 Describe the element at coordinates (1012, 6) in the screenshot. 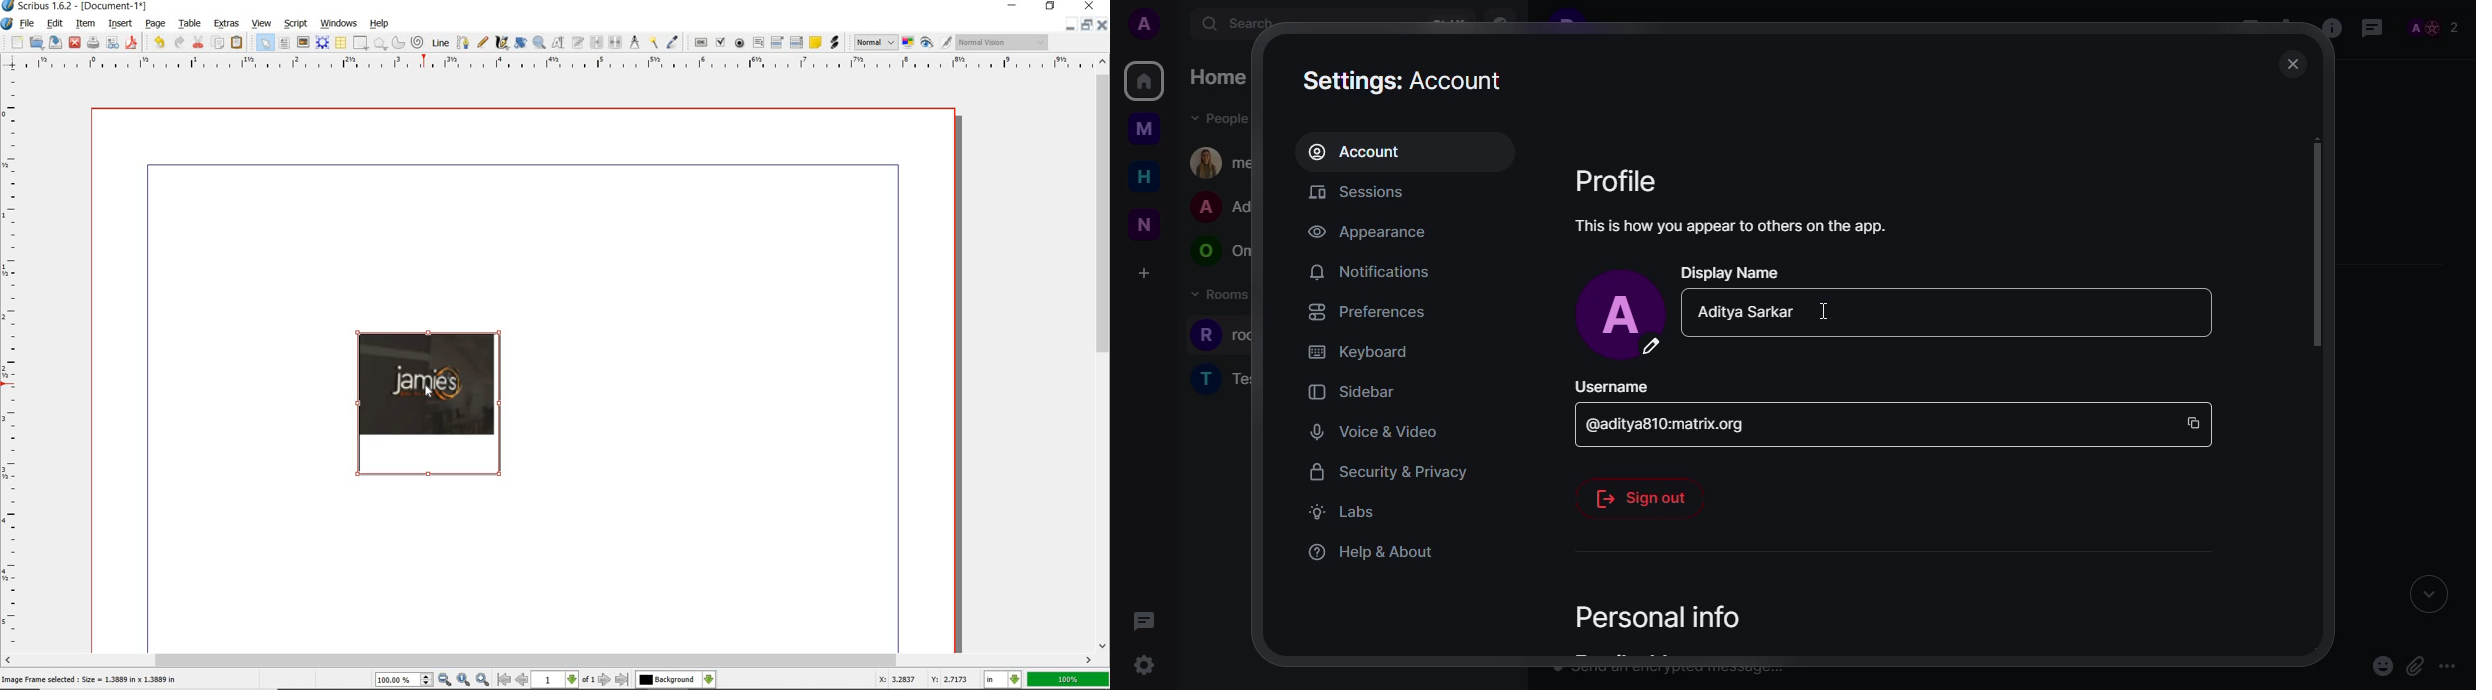

I see `MINIMIZE` at that location.